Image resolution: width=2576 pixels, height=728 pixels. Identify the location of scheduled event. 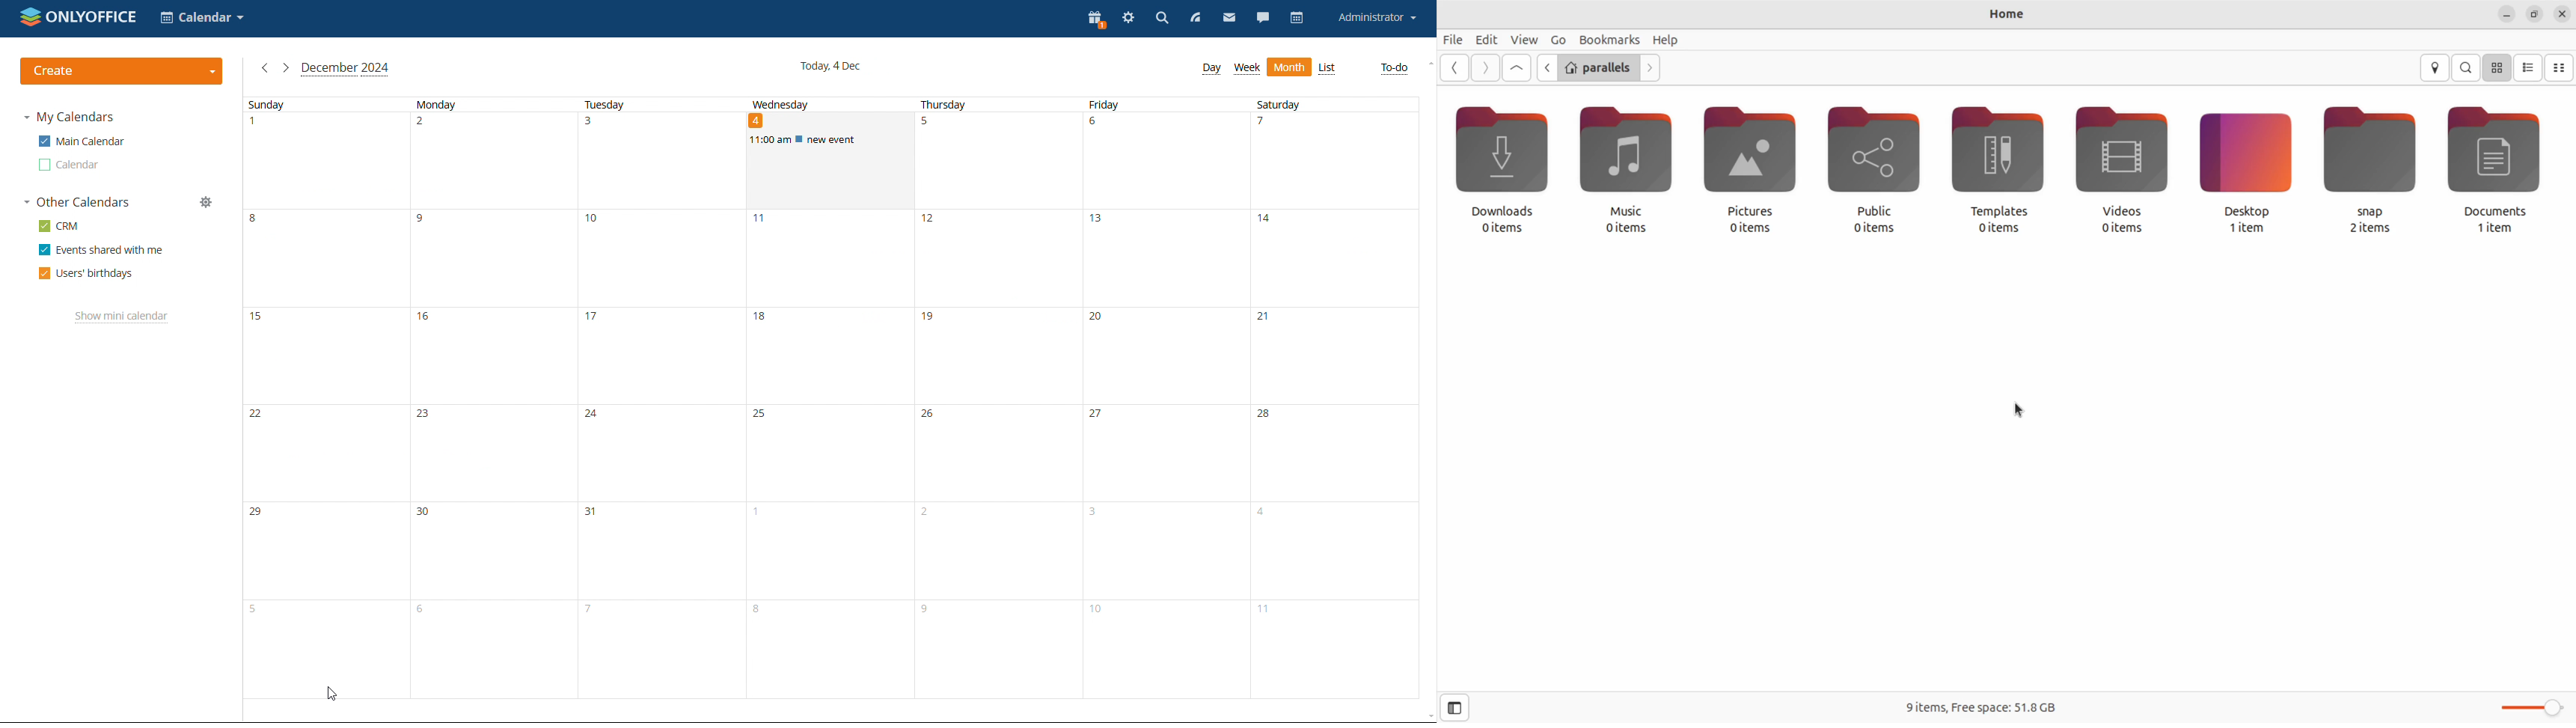
(830, 140).